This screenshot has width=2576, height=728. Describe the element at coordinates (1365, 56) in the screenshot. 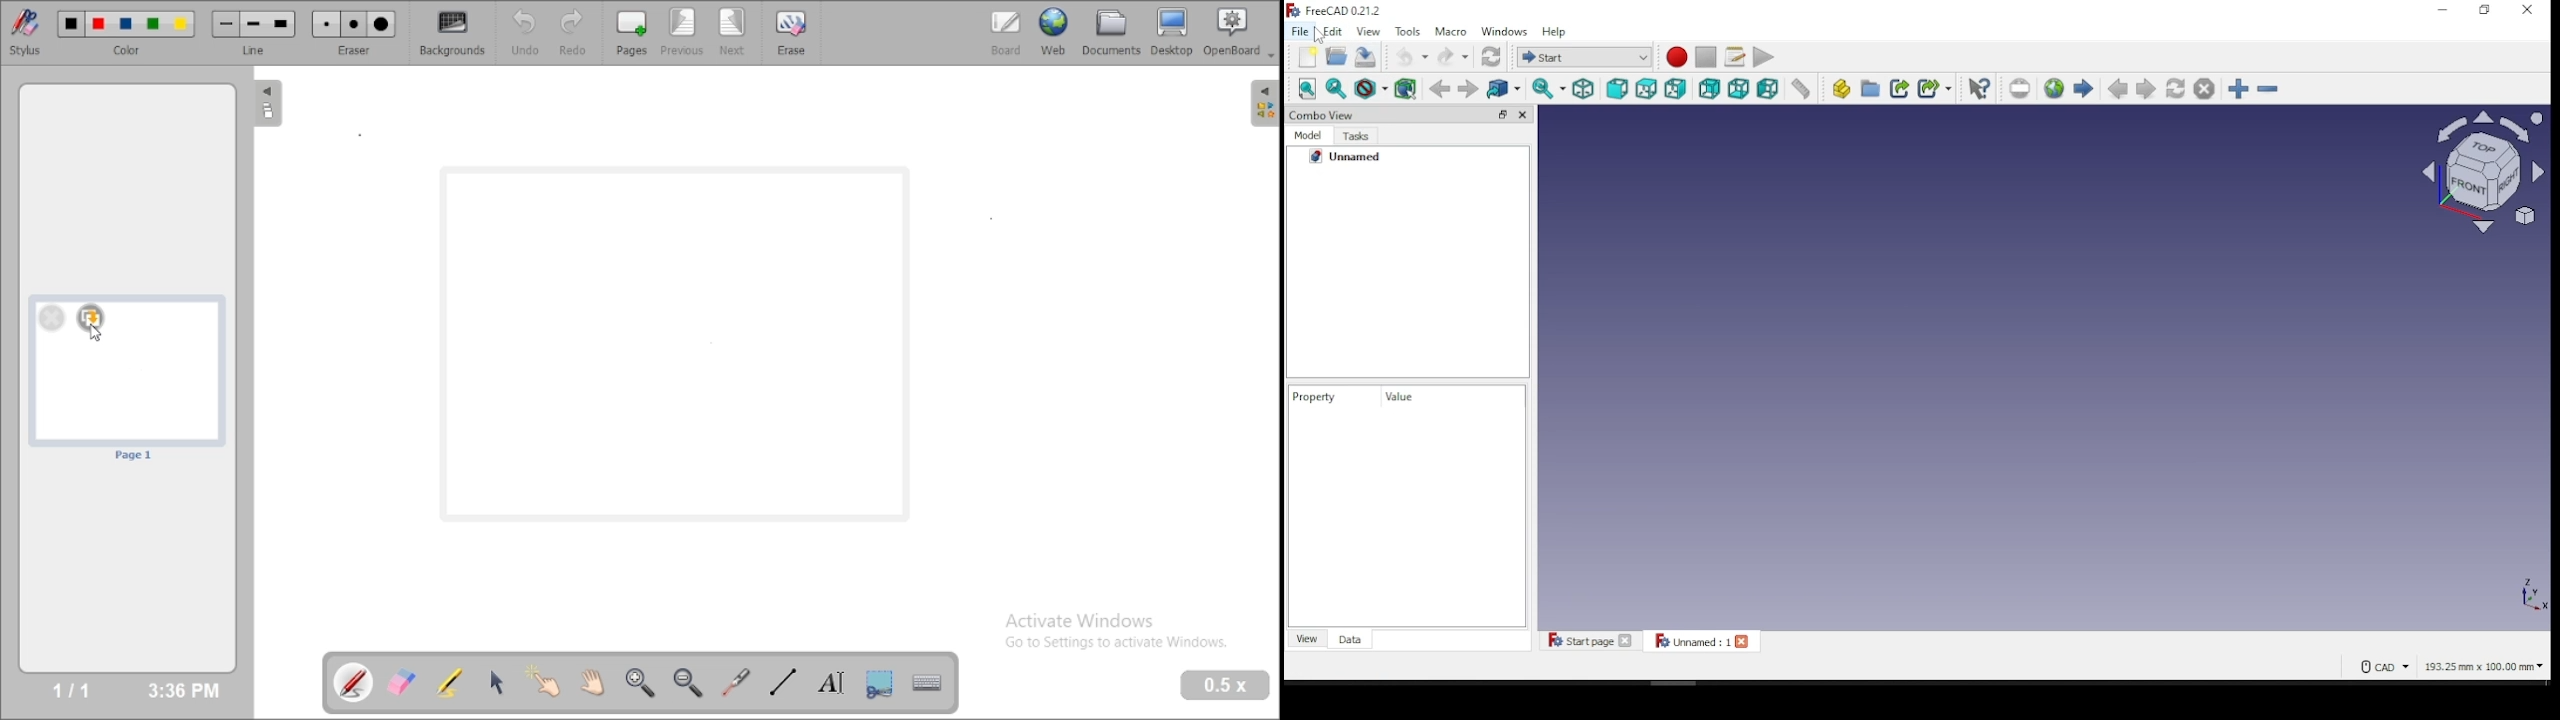

I see `save` at that location.